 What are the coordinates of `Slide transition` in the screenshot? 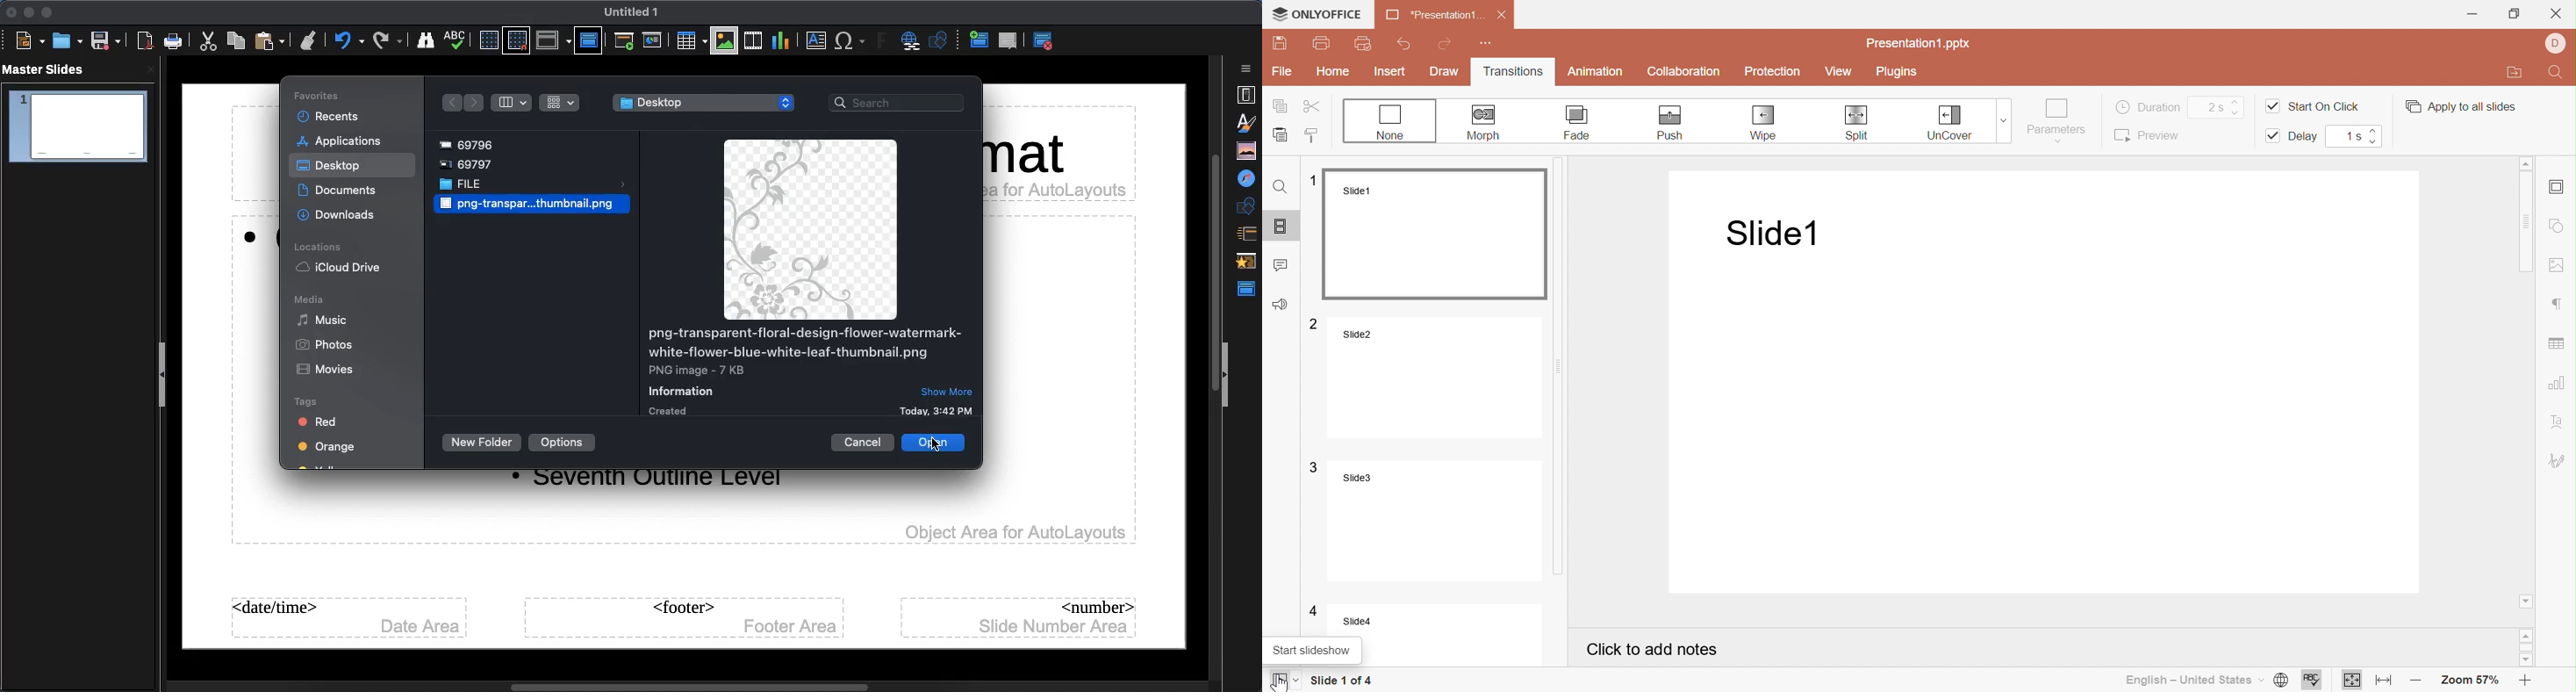 It's located at (1245, 234).